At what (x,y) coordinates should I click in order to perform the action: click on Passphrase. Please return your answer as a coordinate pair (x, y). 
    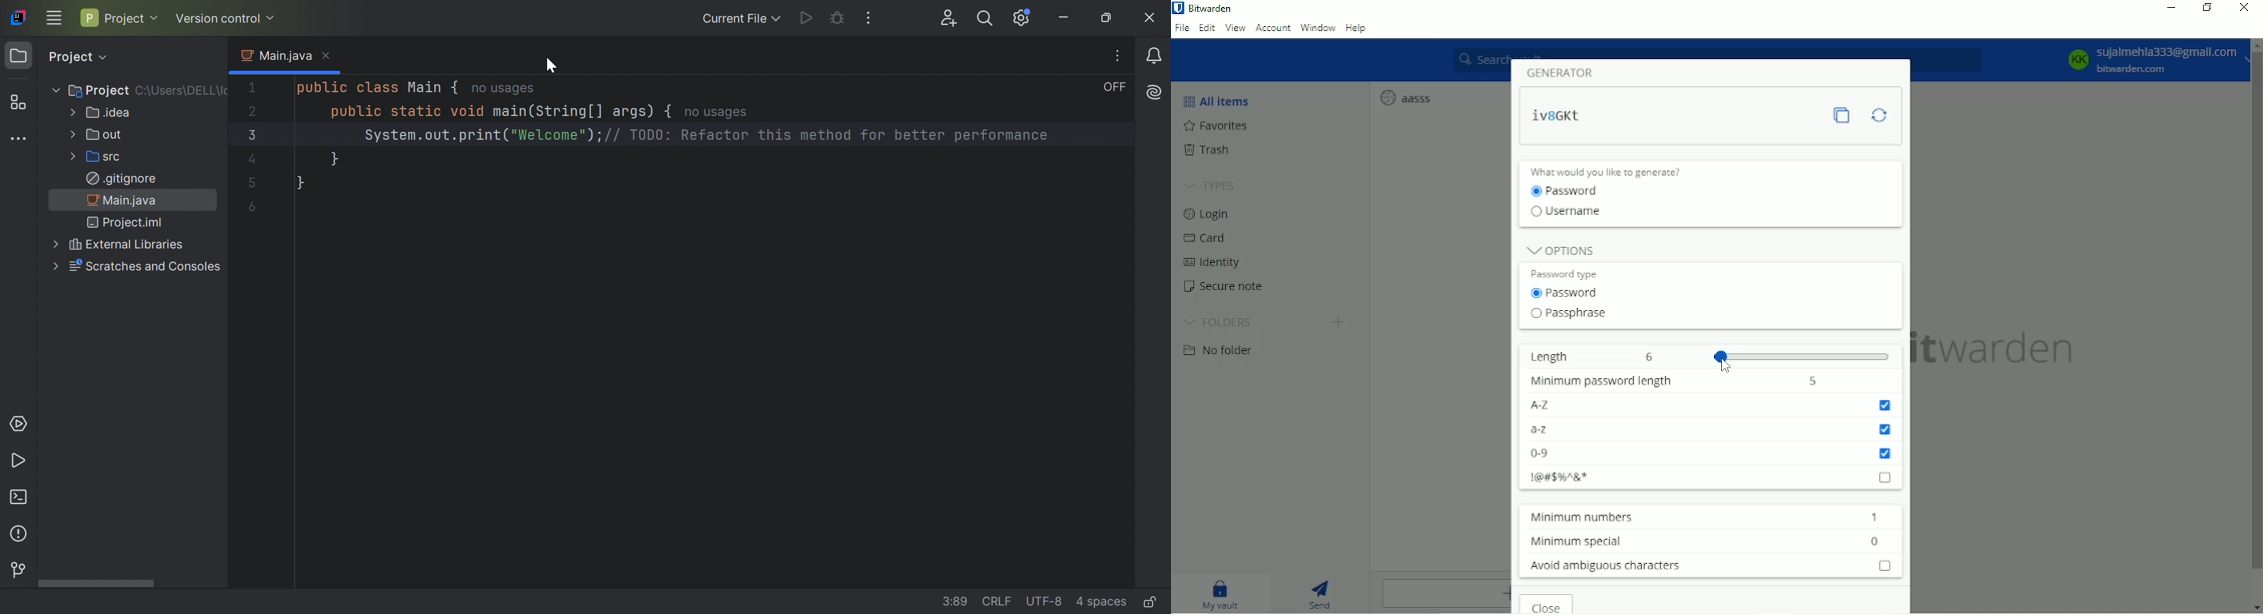
    Looking at the image, I should click on (1569, 314).